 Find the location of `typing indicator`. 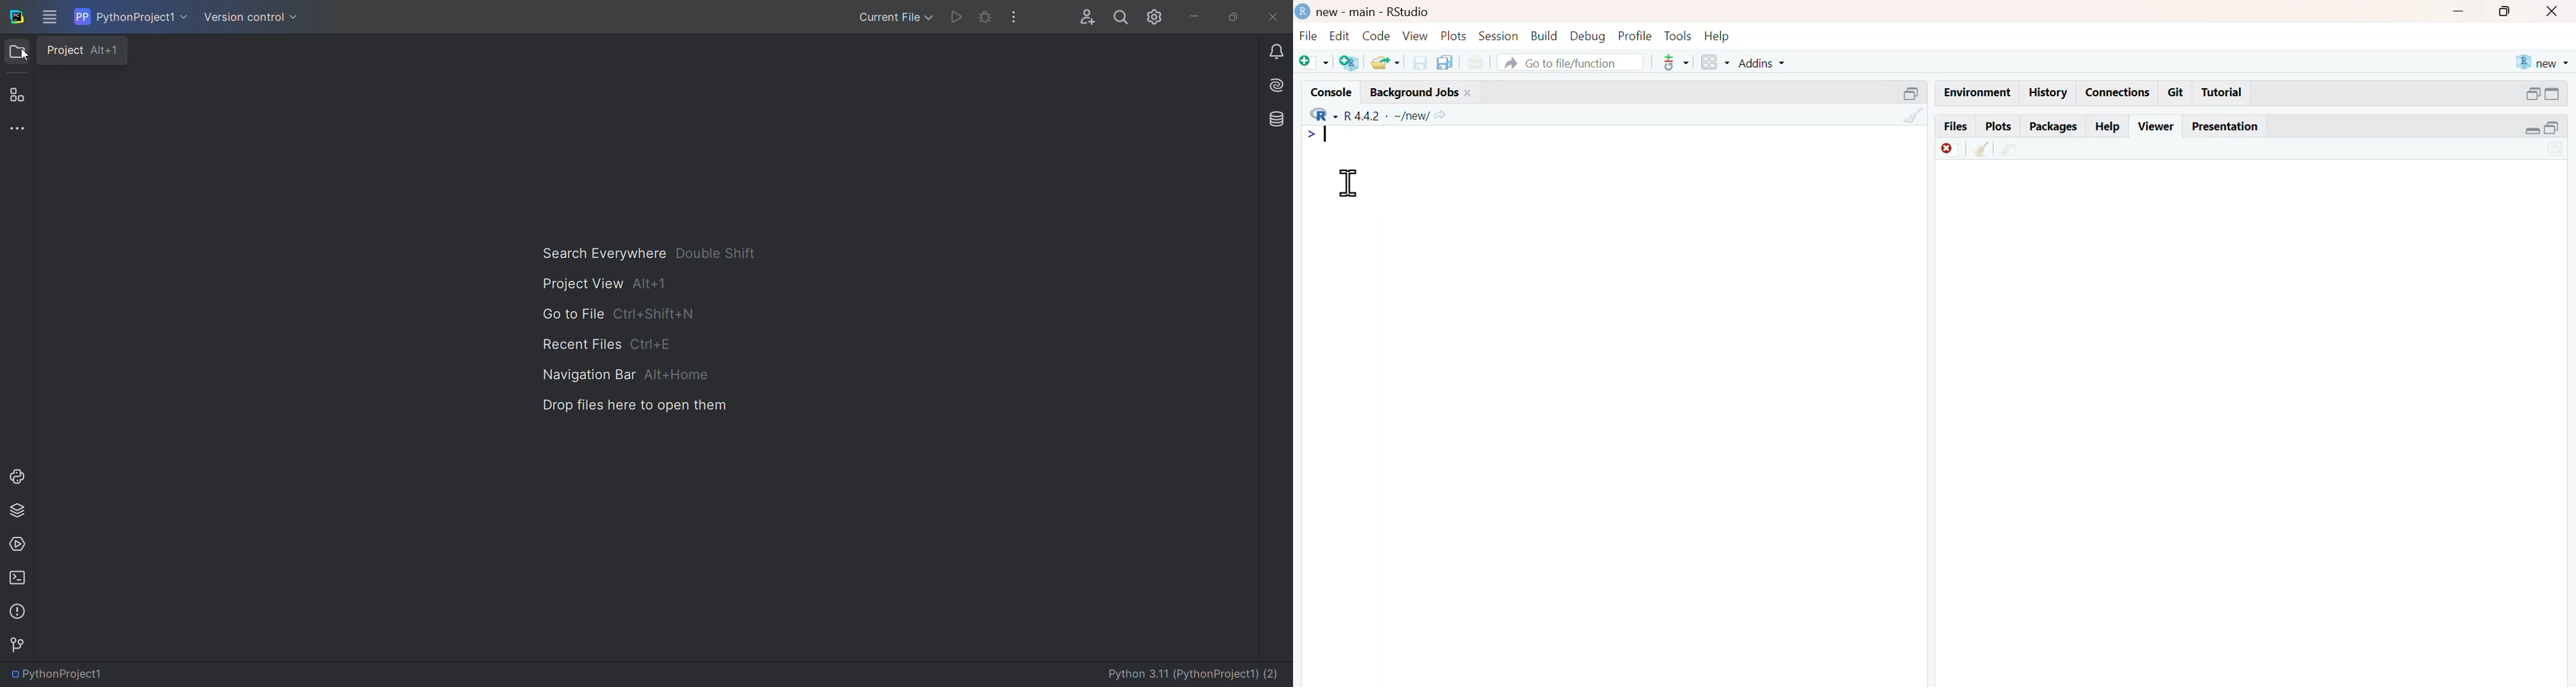

typing indicator is located at coordinates (1326, 134).